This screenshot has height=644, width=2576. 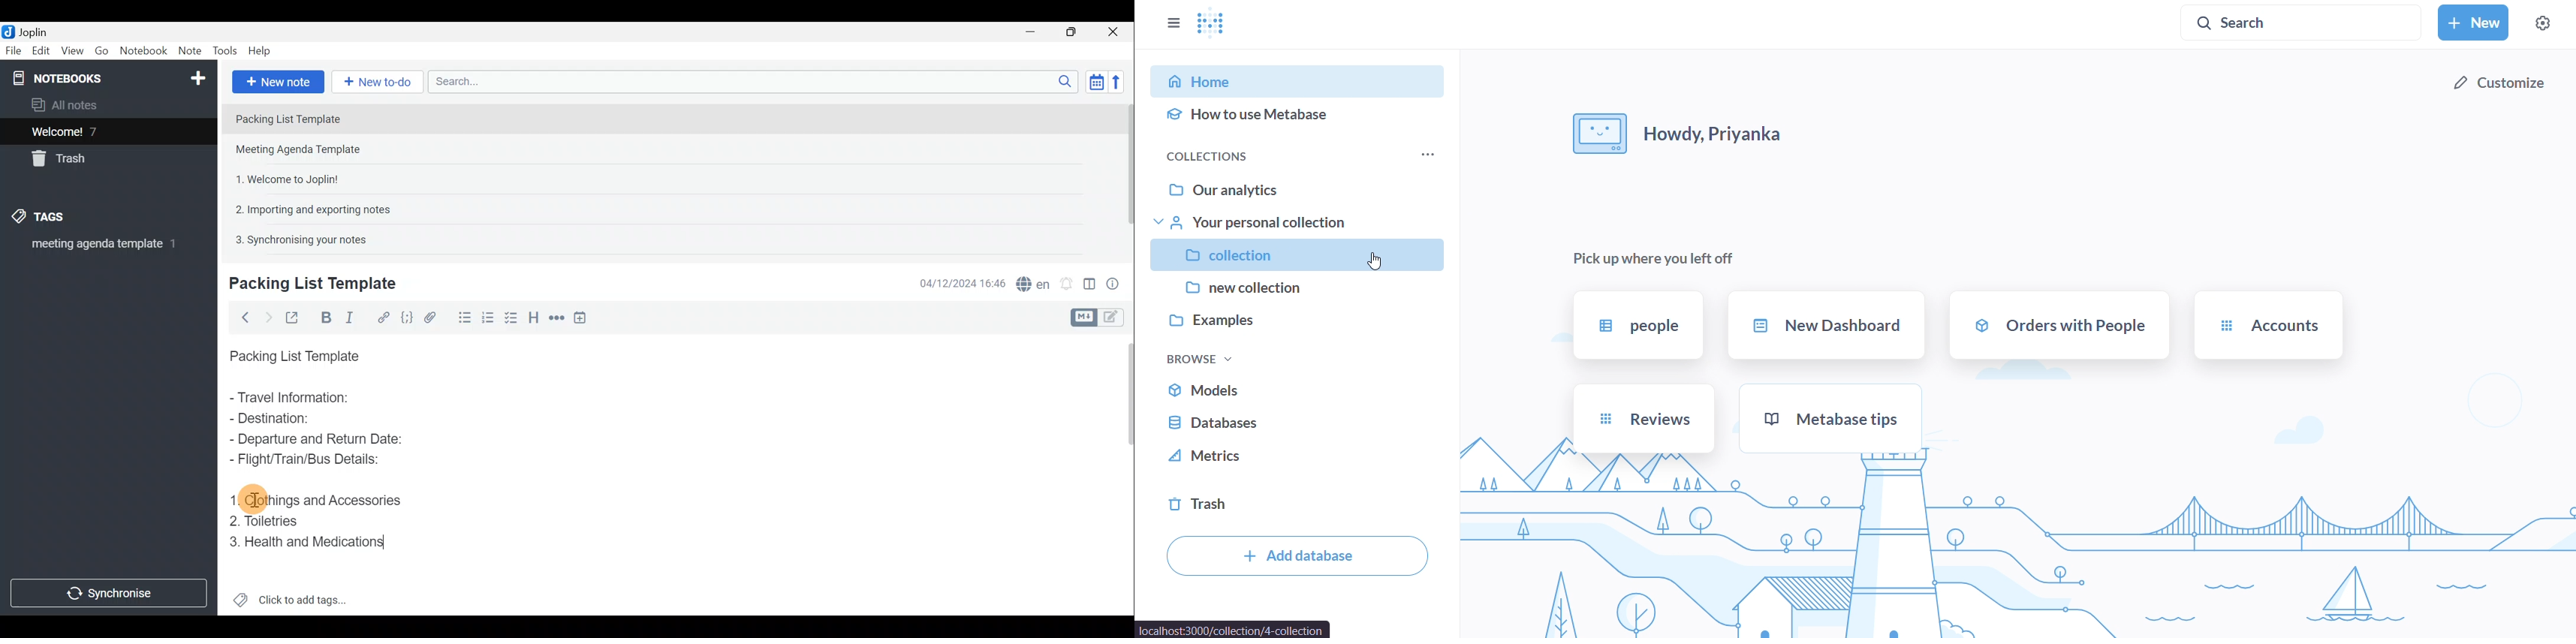 I want to click on All notes, so click(x=69, y=105).